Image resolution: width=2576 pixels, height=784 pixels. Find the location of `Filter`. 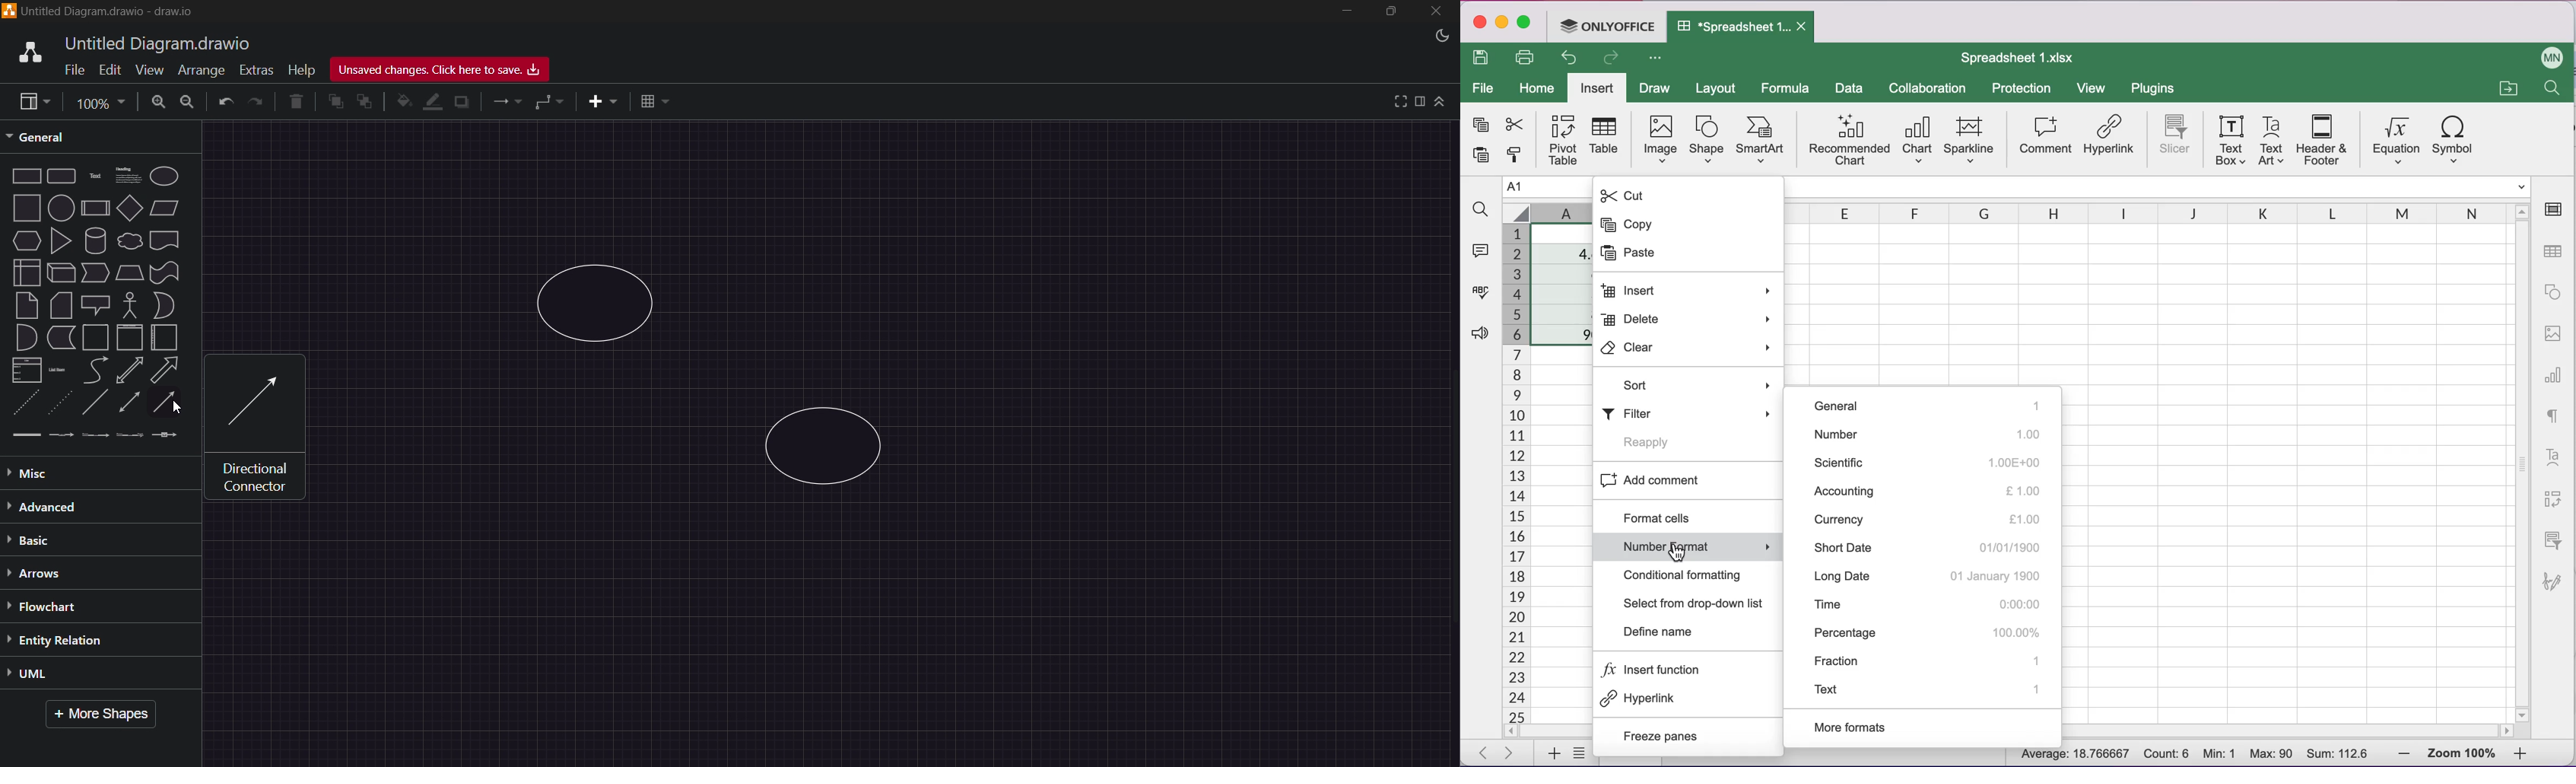

Filter is located at coordinates (1693, 410).